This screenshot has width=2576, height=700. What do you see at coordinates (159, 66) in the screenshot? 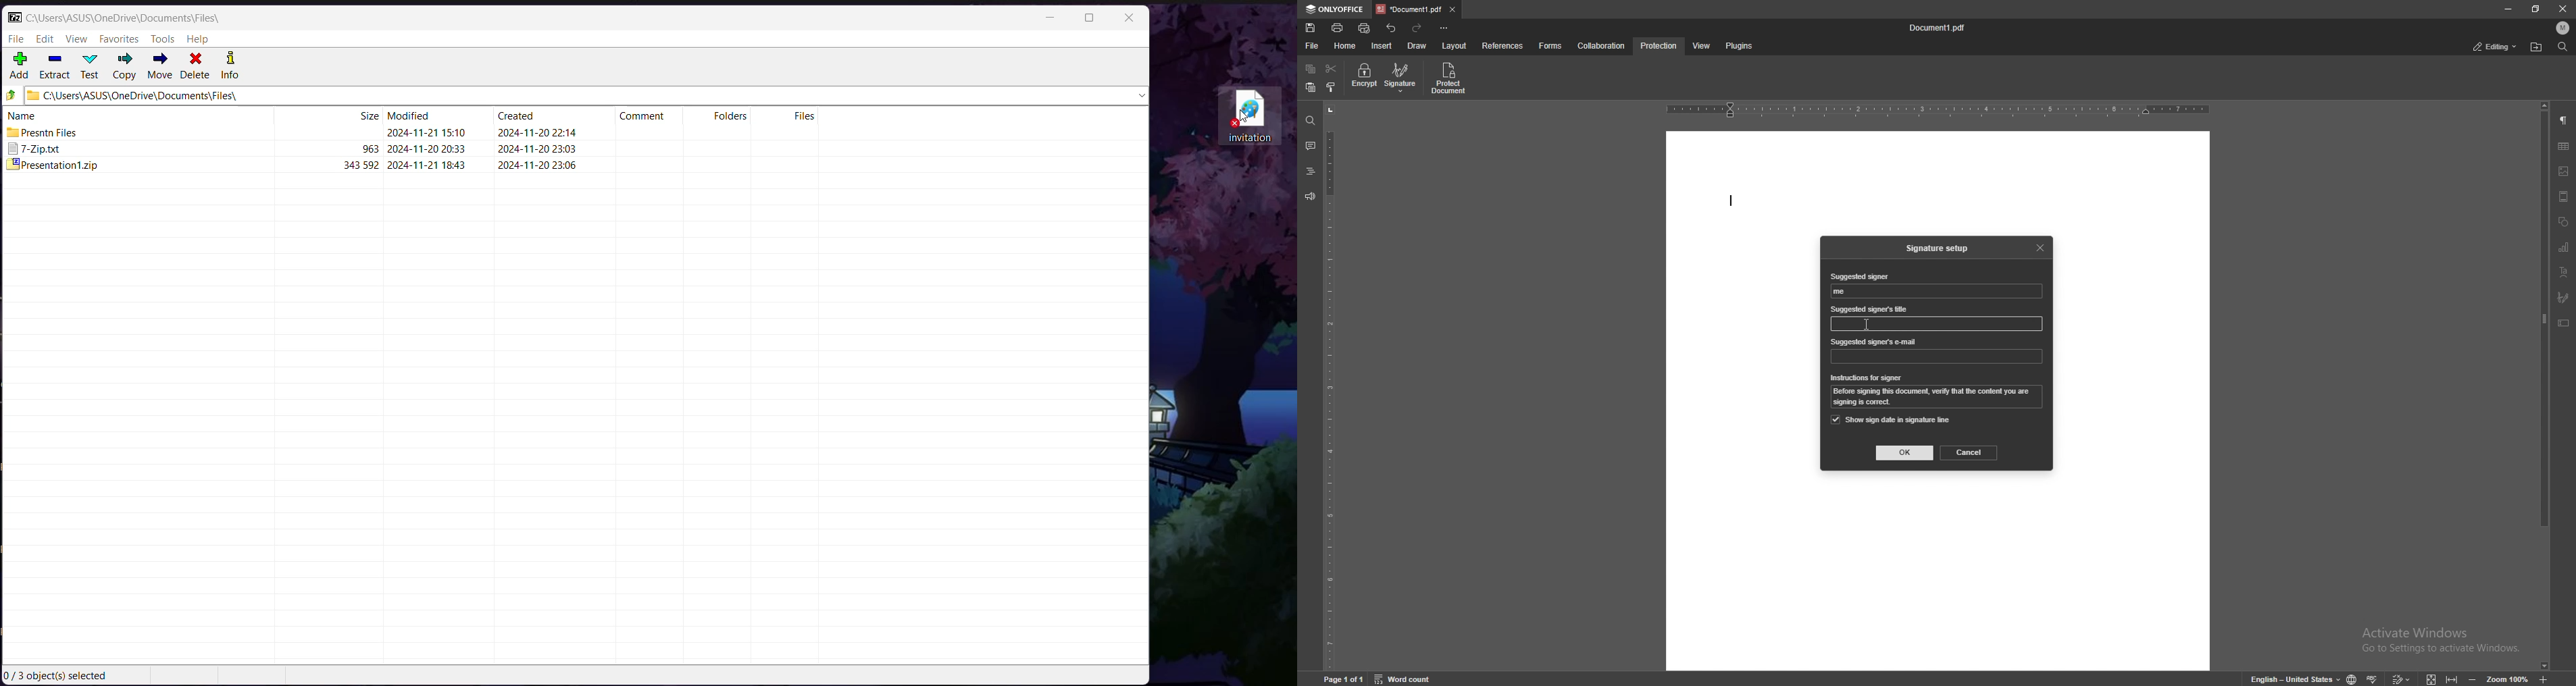
I see `Move` at bounding box center [159, 66].